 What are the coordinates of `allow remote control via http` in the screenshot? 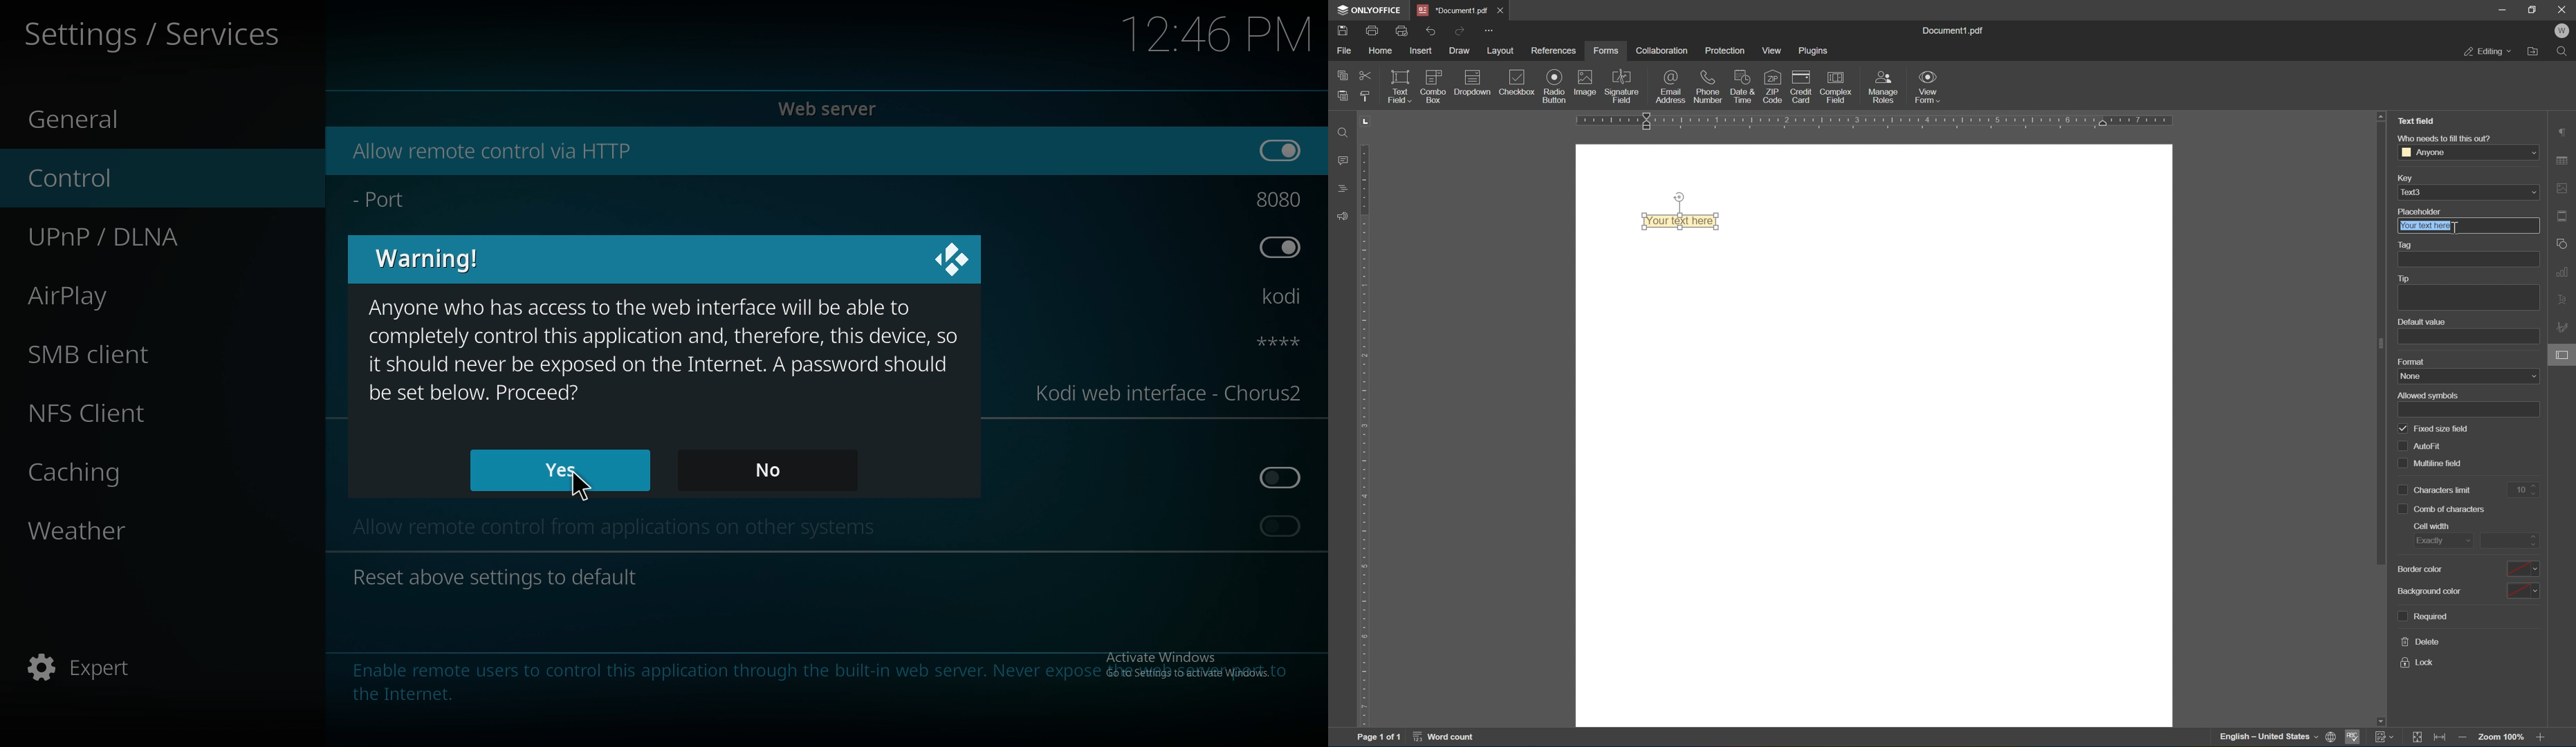 It's located at (495, 151).